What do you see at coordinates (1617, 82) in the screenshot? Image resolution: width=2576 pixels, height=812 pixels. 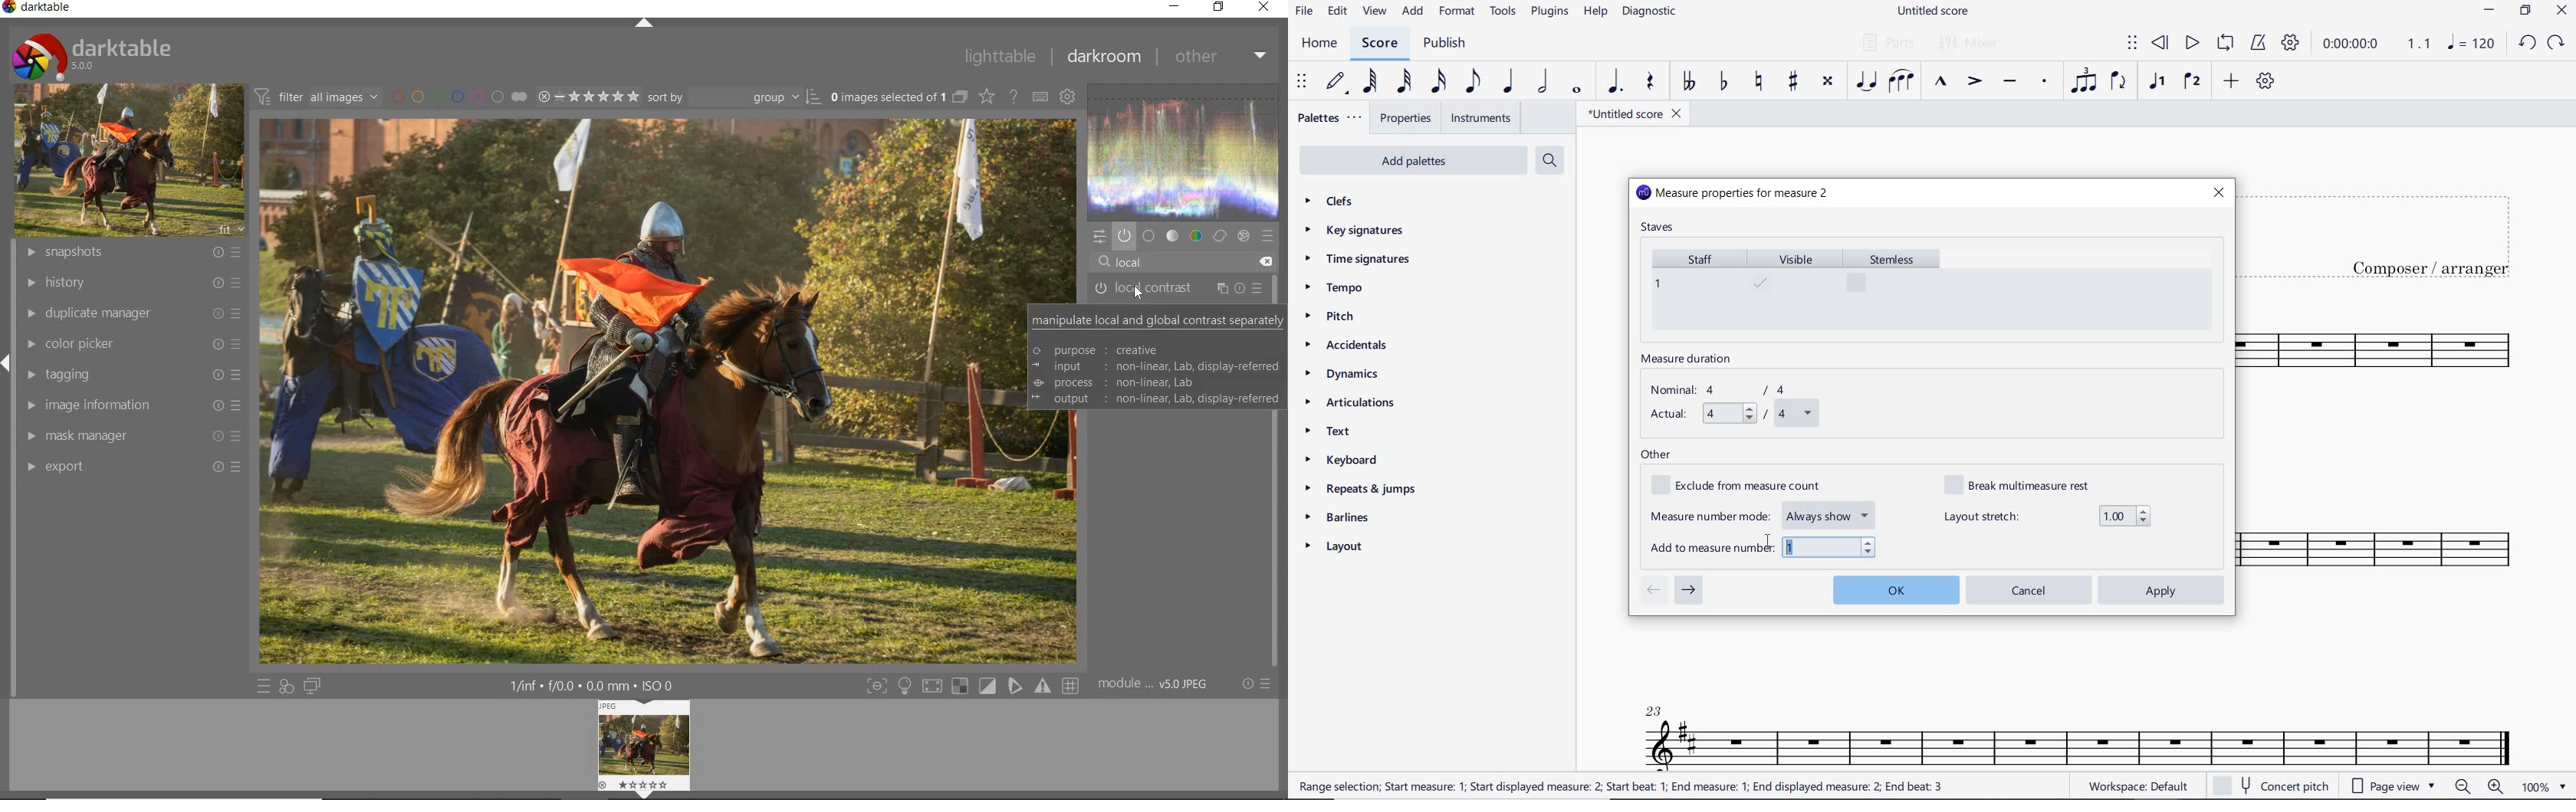 I see `AUGMENTATION DOT` at bounding box center [1617, 82].